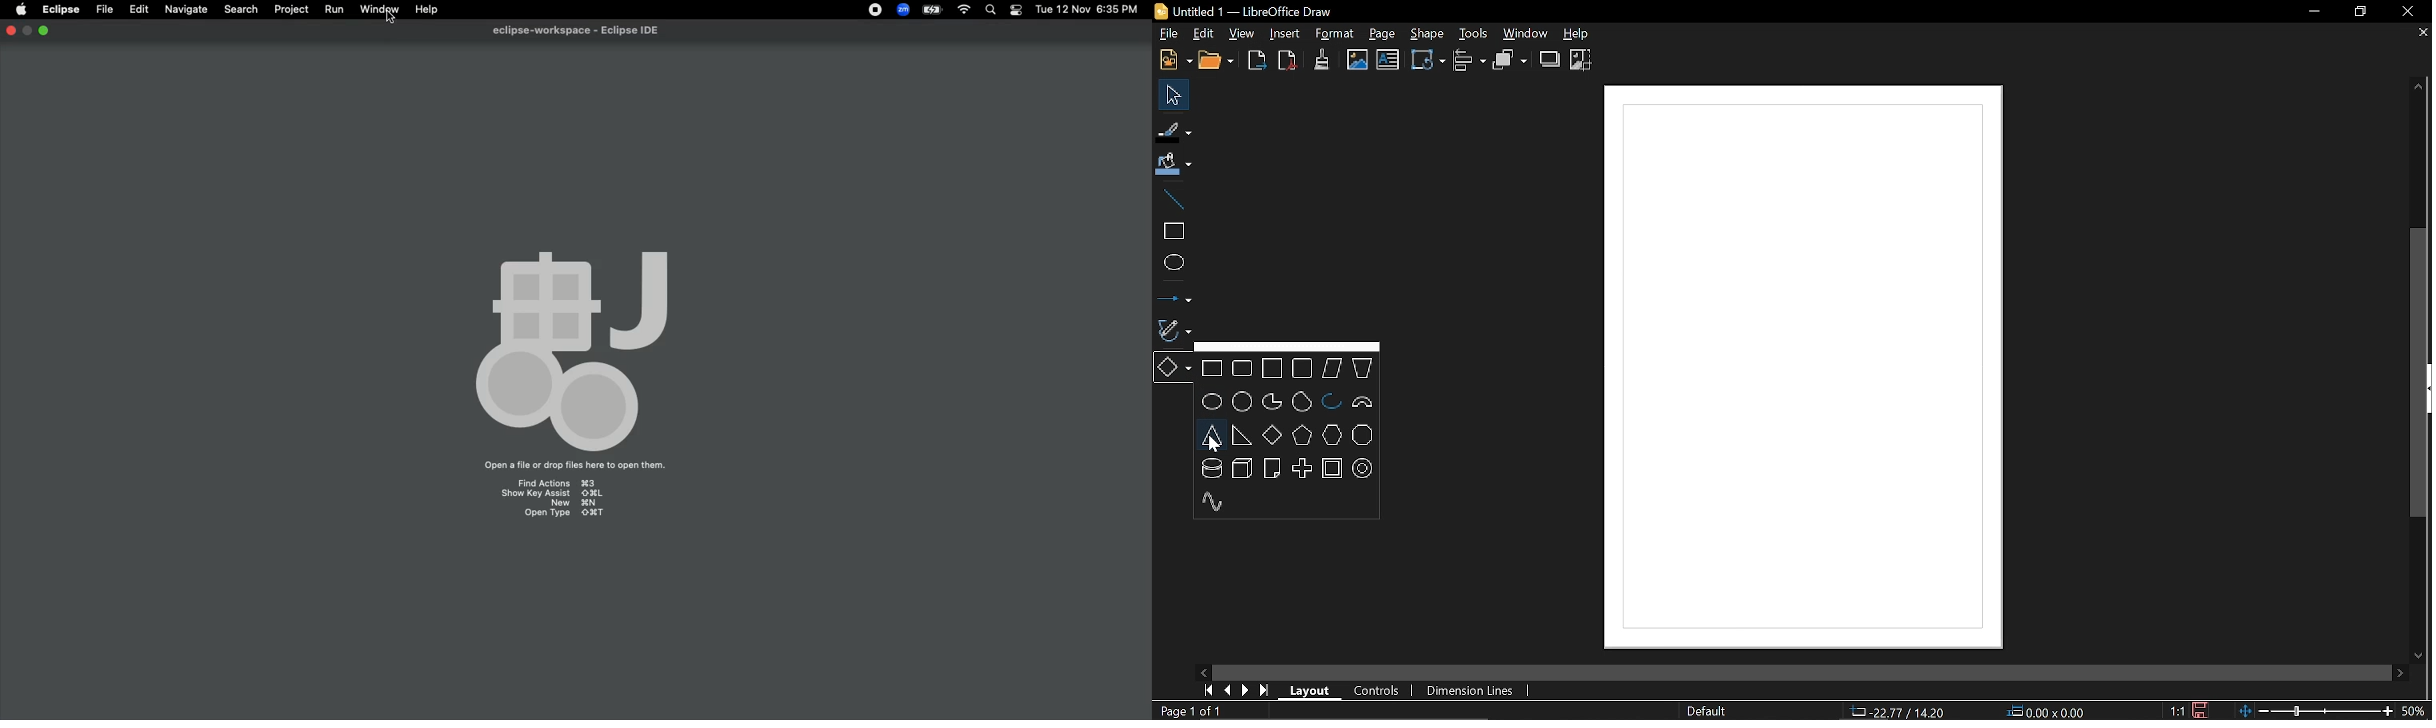  Describe the element at coordinates (1168, 33) in the screenshot. I see `File` at that location.